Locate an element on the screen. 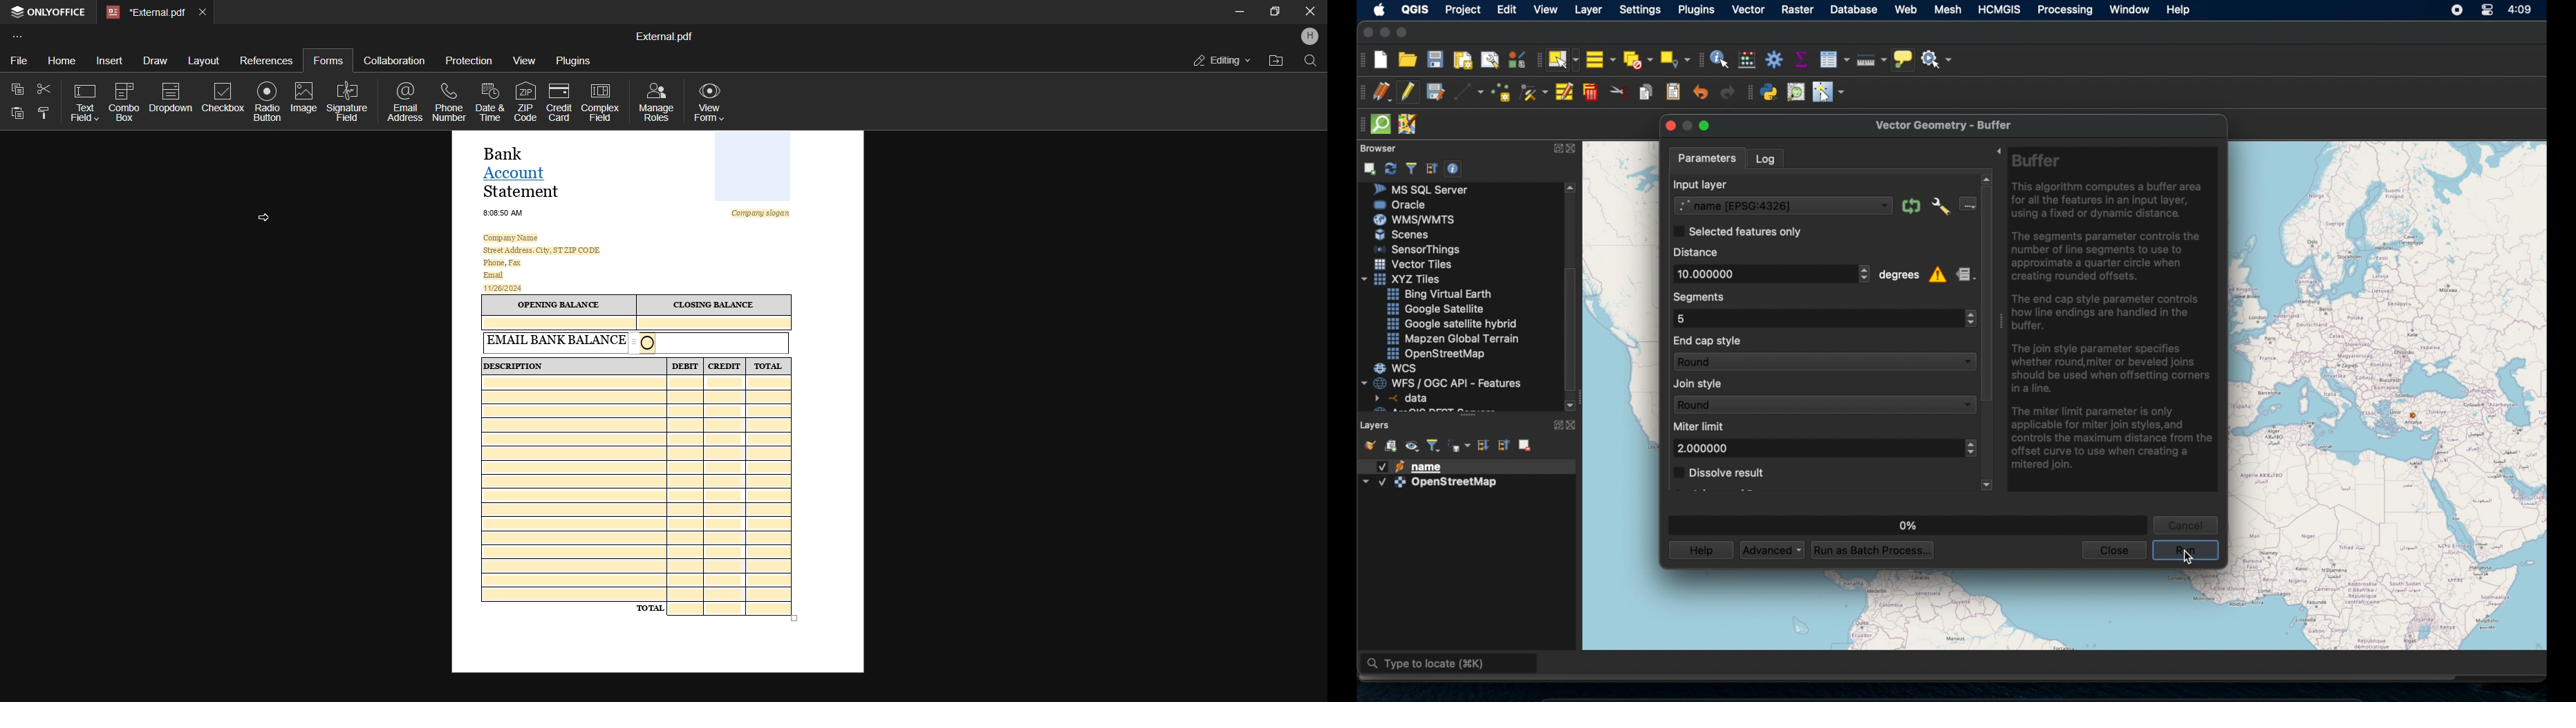  open file location is located at coordinates (1273, 61).